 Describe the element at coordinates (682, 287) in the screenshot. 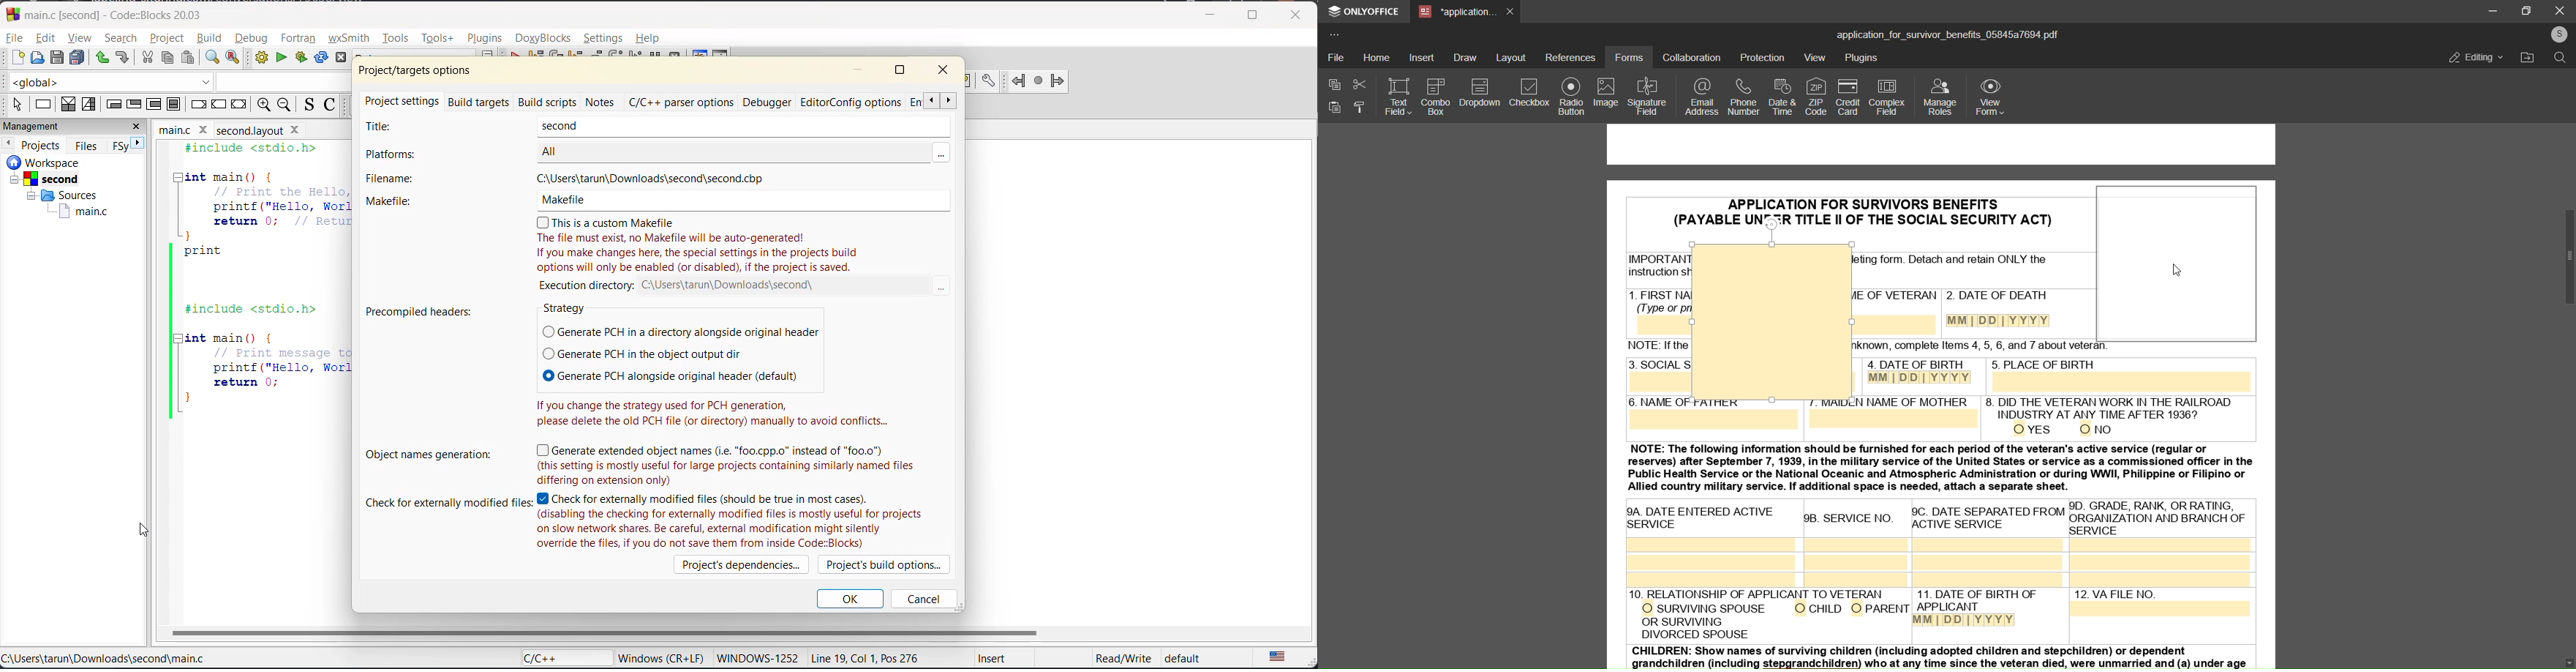

I see `execution directory` at that location.